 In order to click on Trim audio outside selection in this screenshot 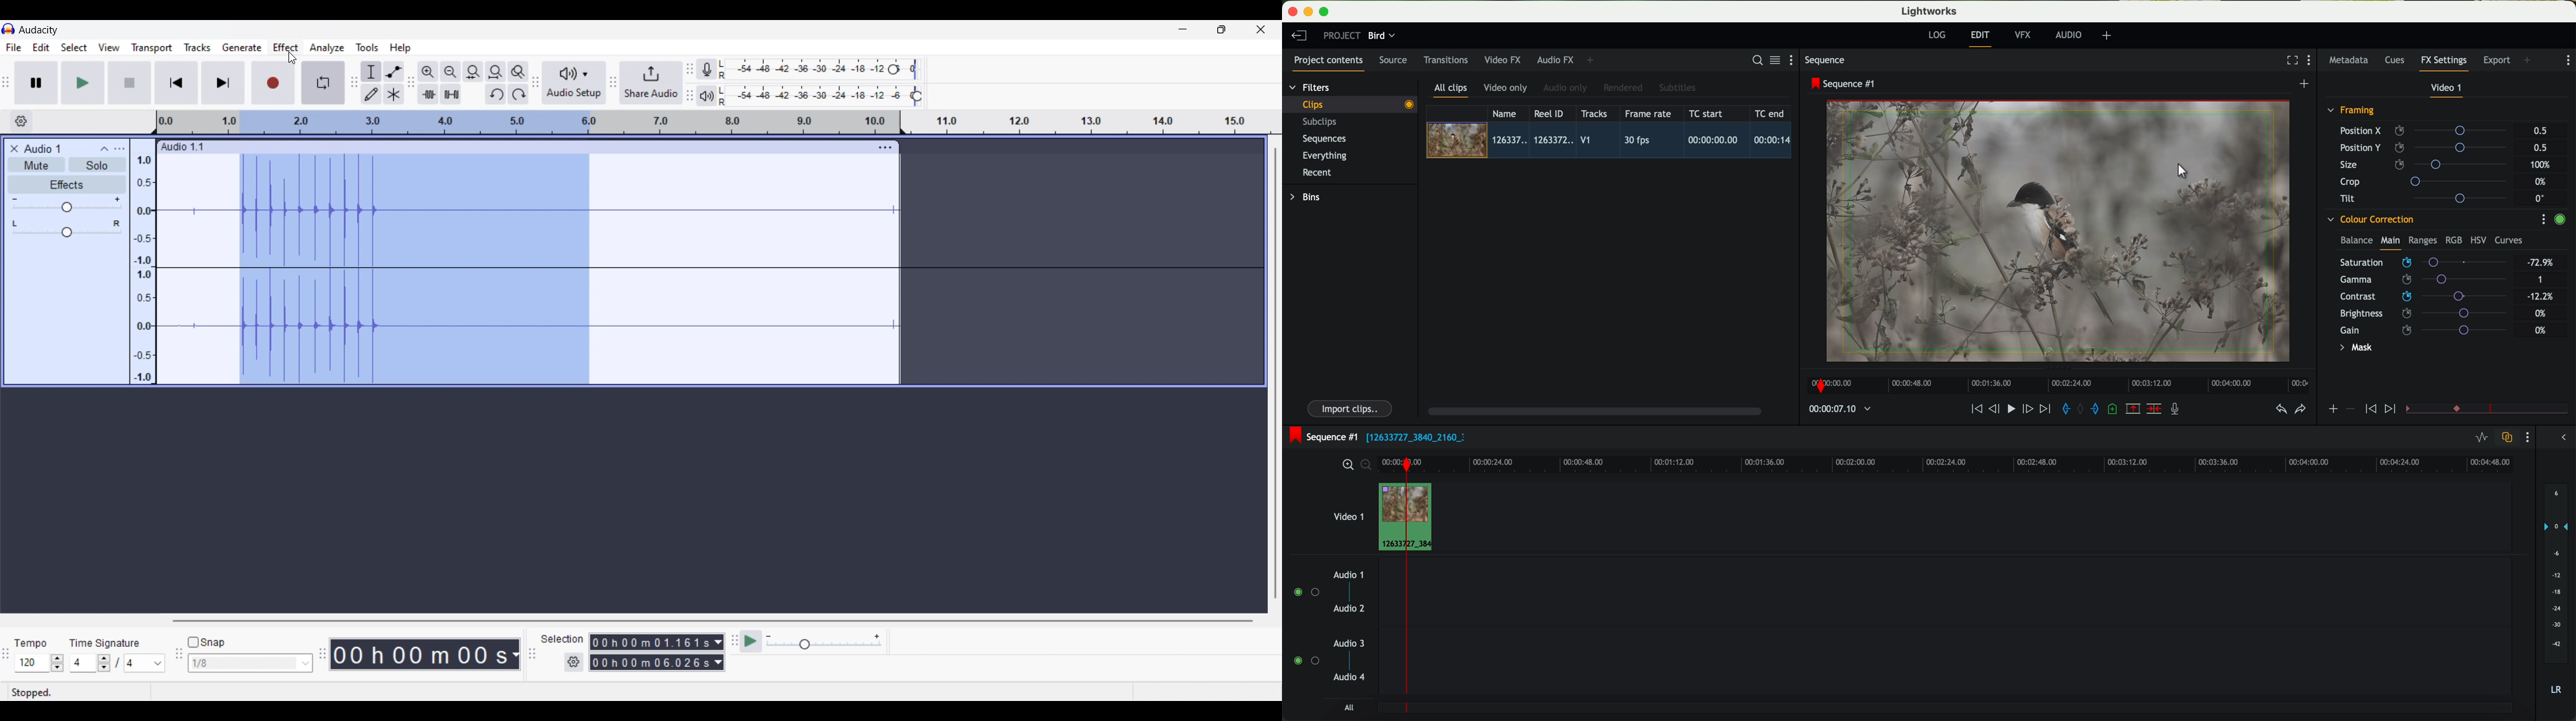, I will do `click(428, 94)`.